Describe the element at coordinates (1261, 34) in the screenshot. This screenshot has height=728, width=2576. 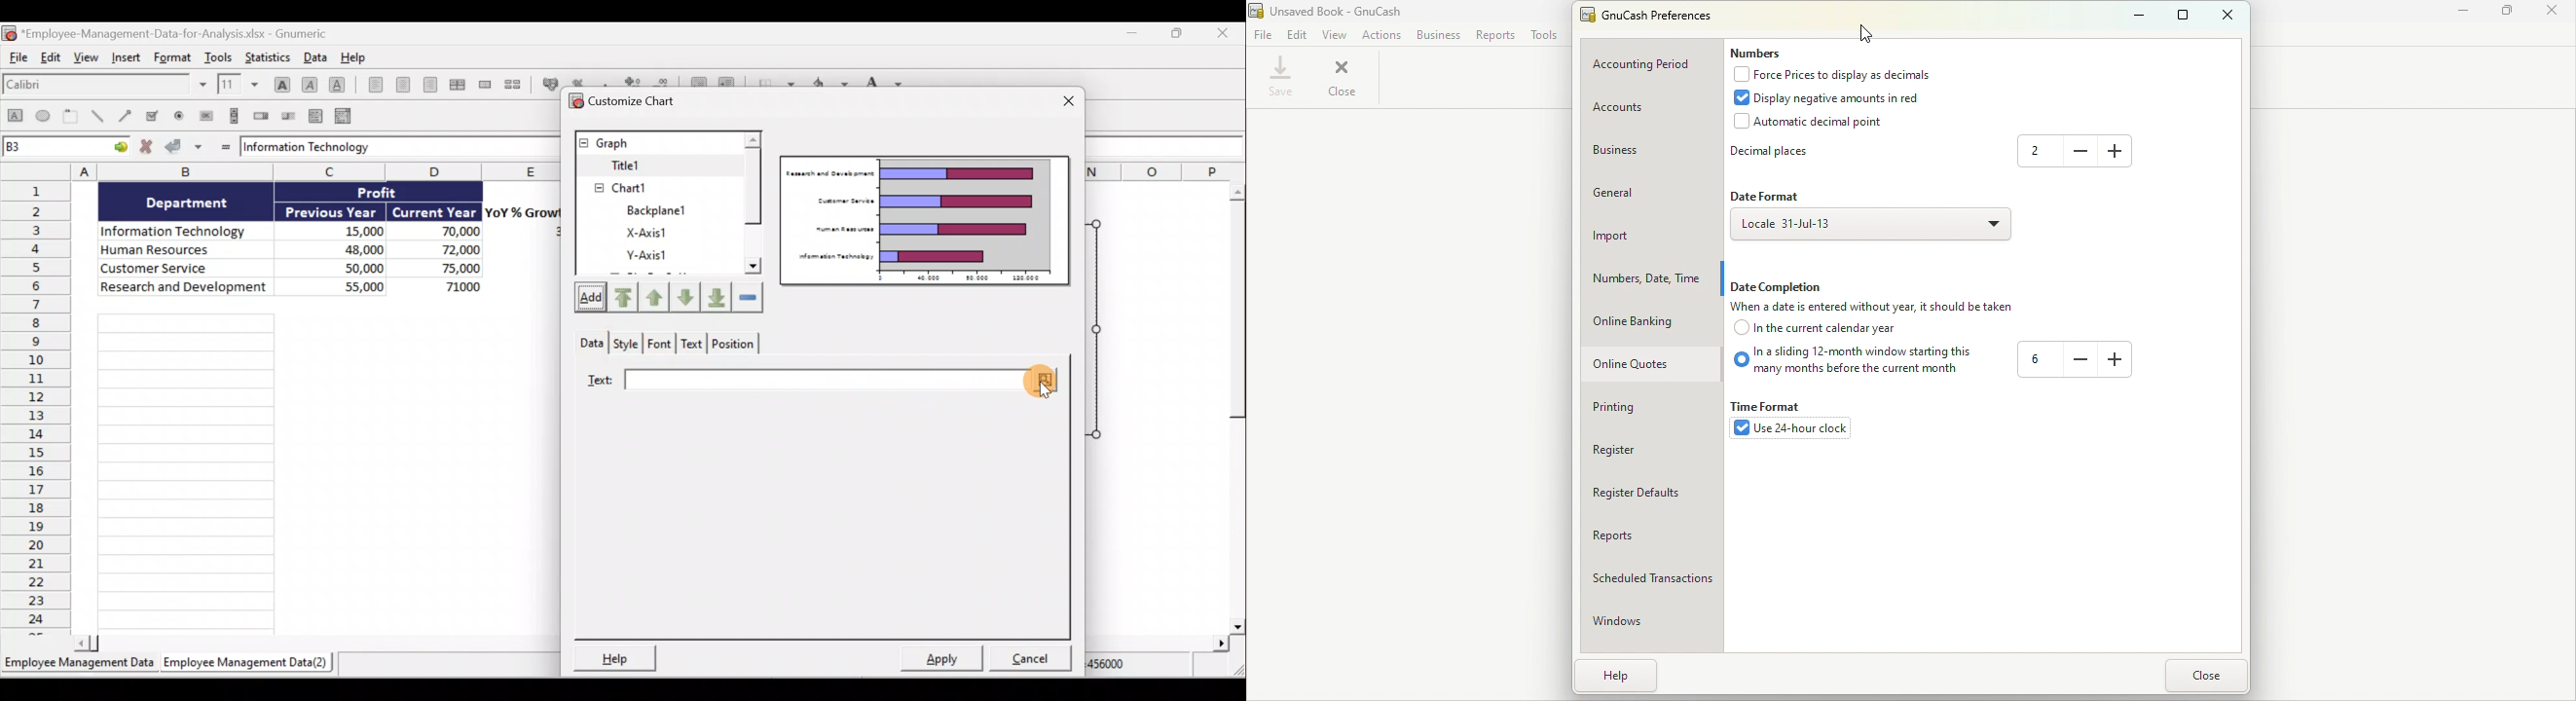
I see `File` at that location.